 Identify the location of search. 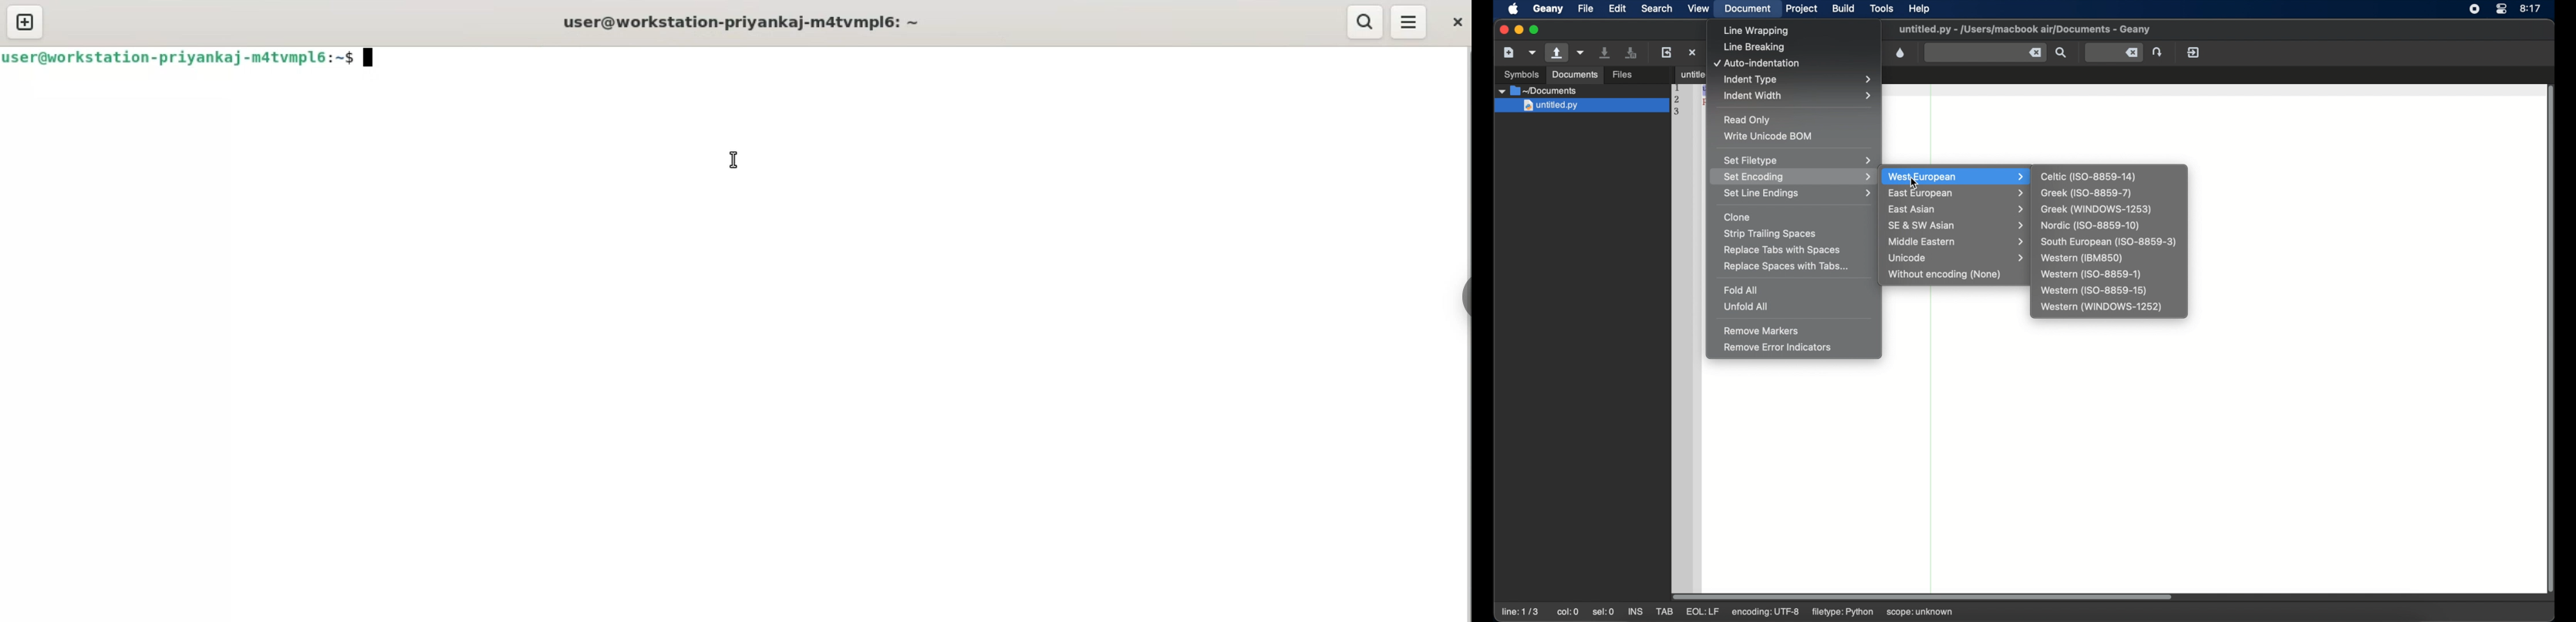
(1657, 8).